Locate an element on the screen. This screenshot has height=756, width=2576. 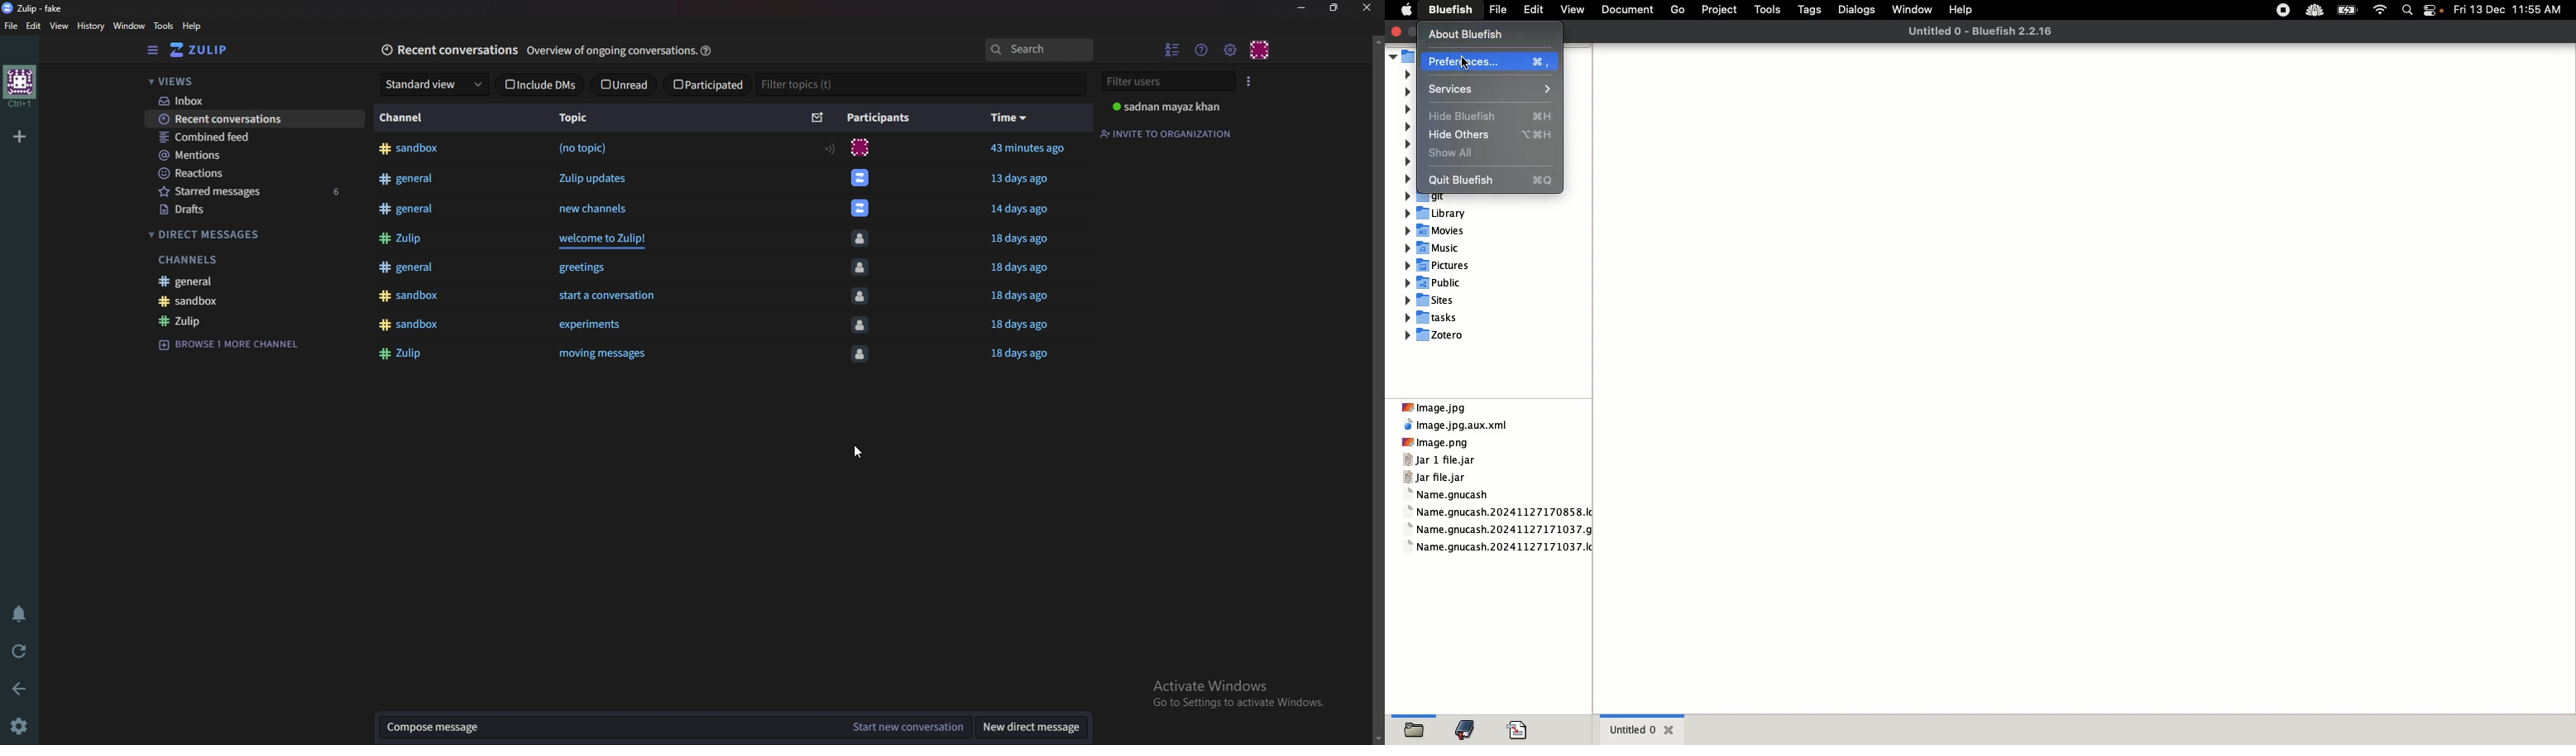
icon is located at coordinates (853, 148).